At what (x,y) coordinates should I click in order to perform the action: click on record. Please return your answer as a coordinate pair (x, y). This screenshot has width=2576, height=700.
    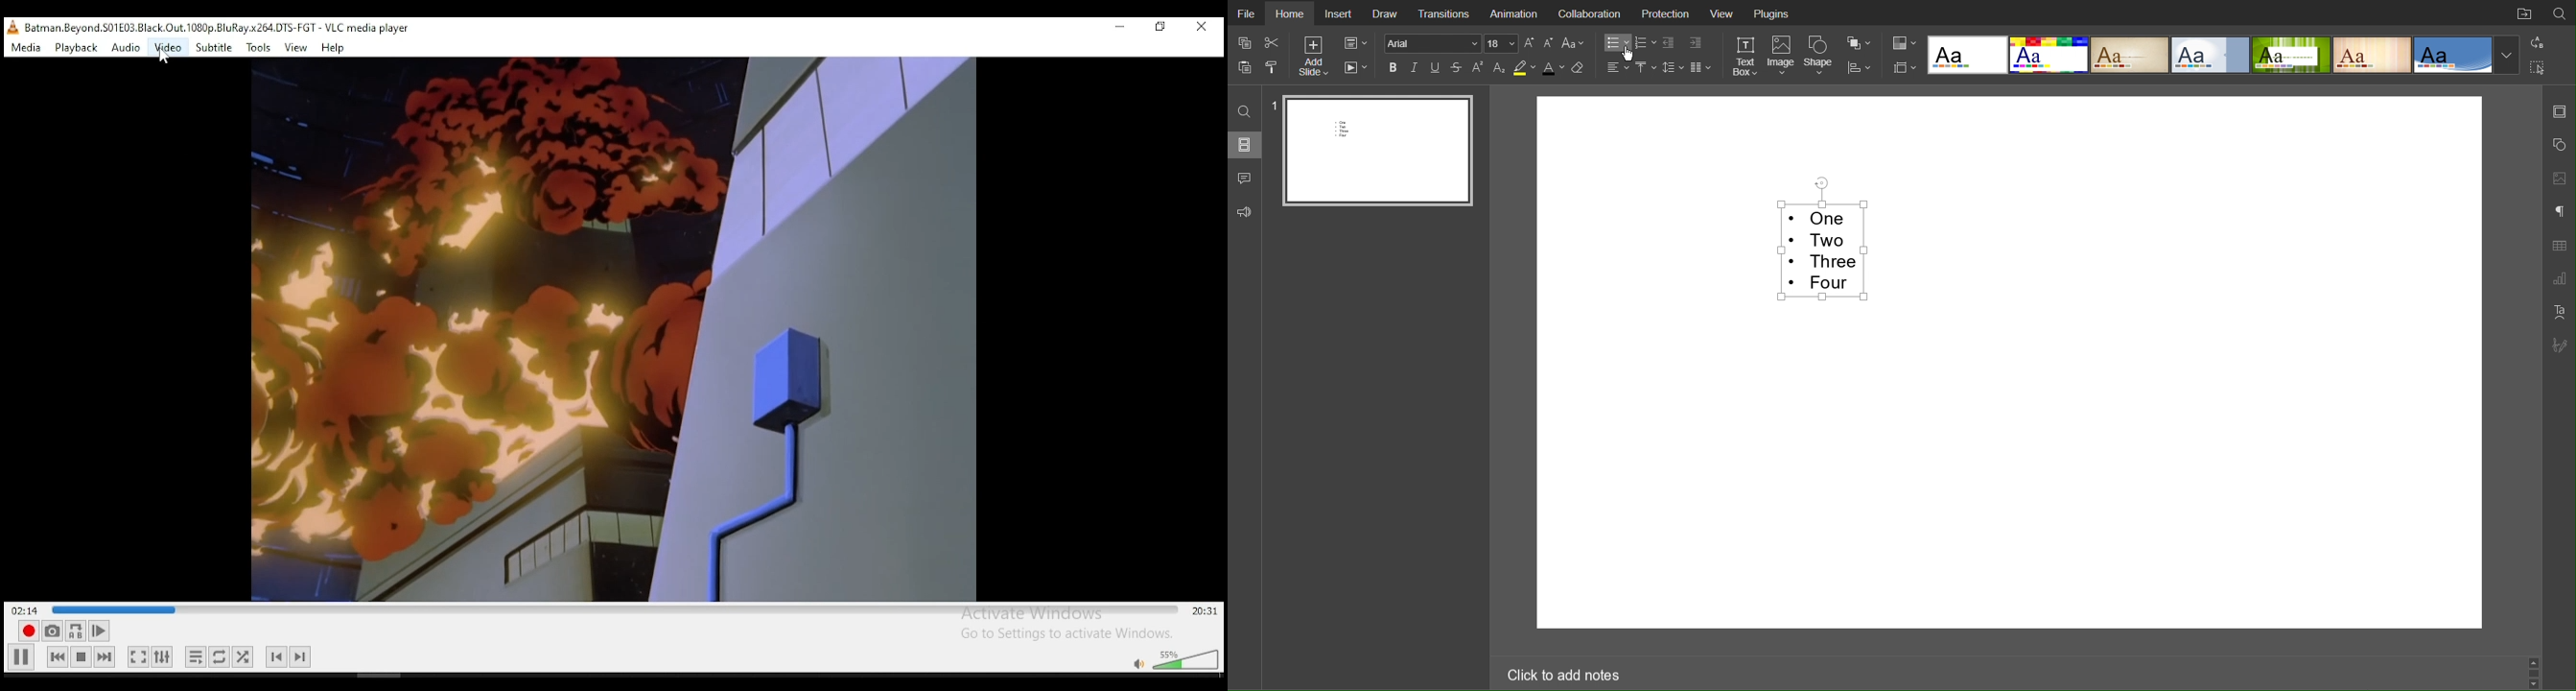
    Looking at the image, I should click on (27, 630).